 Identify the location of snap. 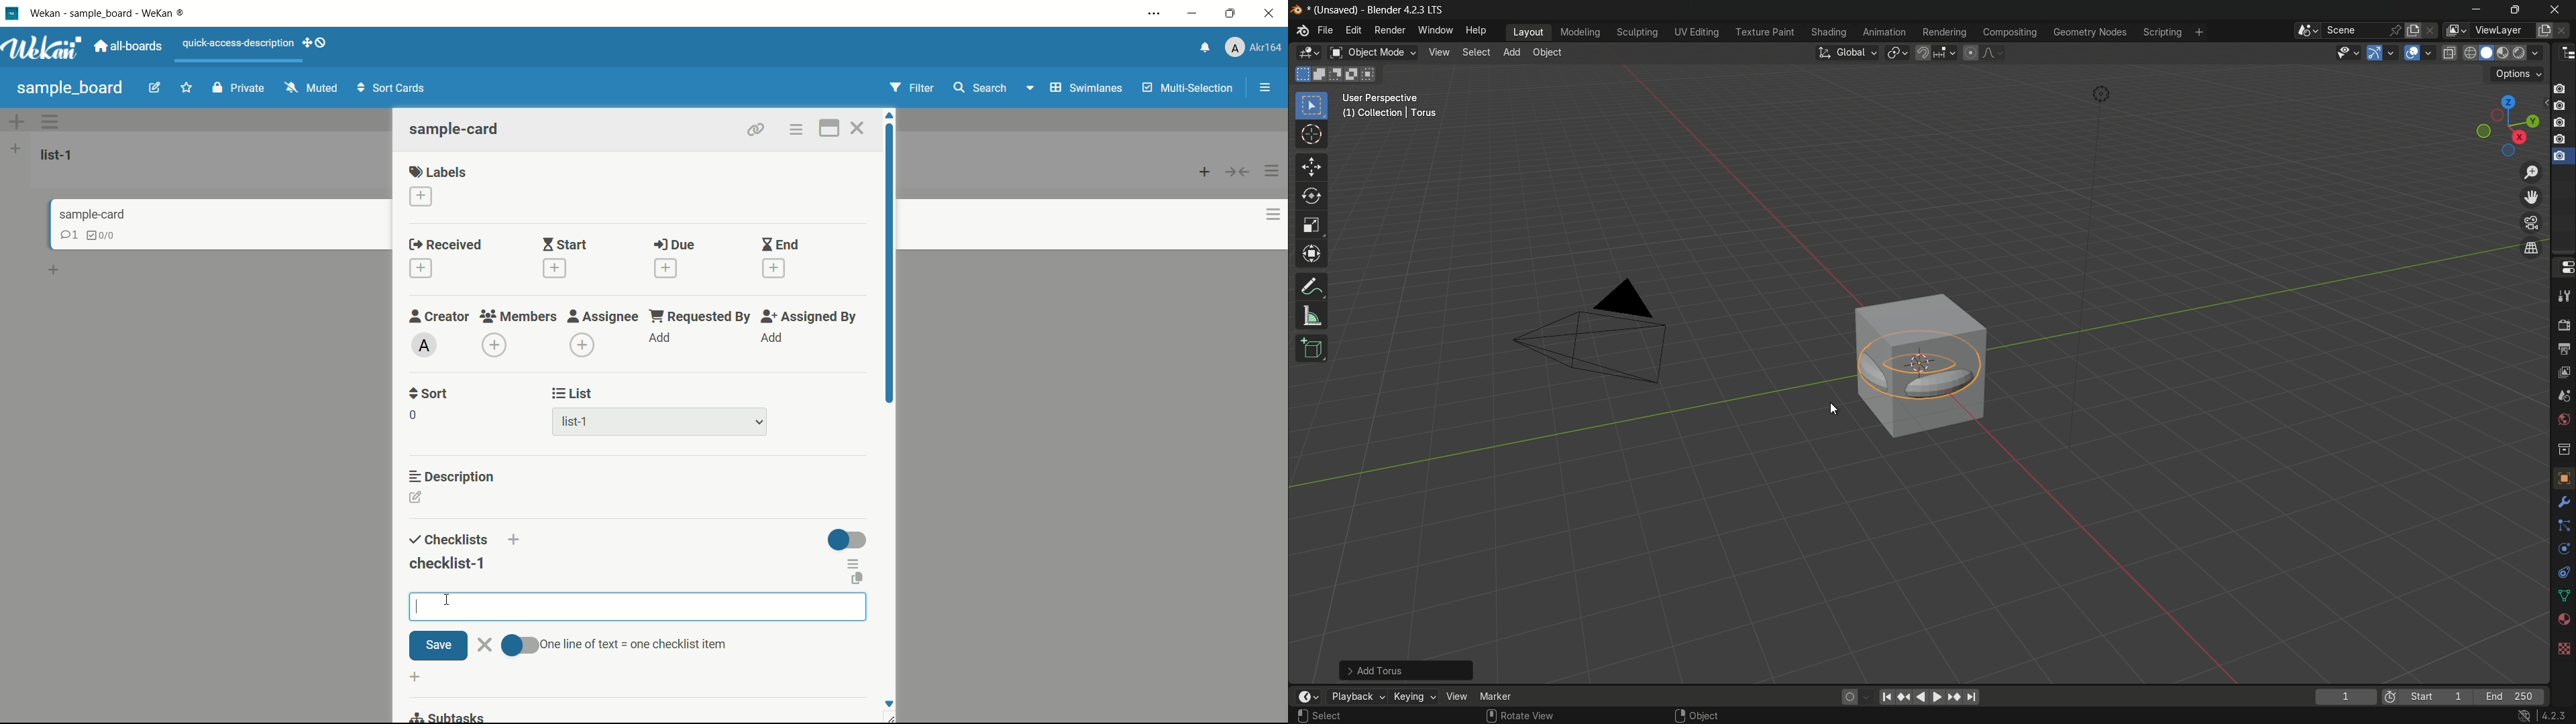
(1935, 52).